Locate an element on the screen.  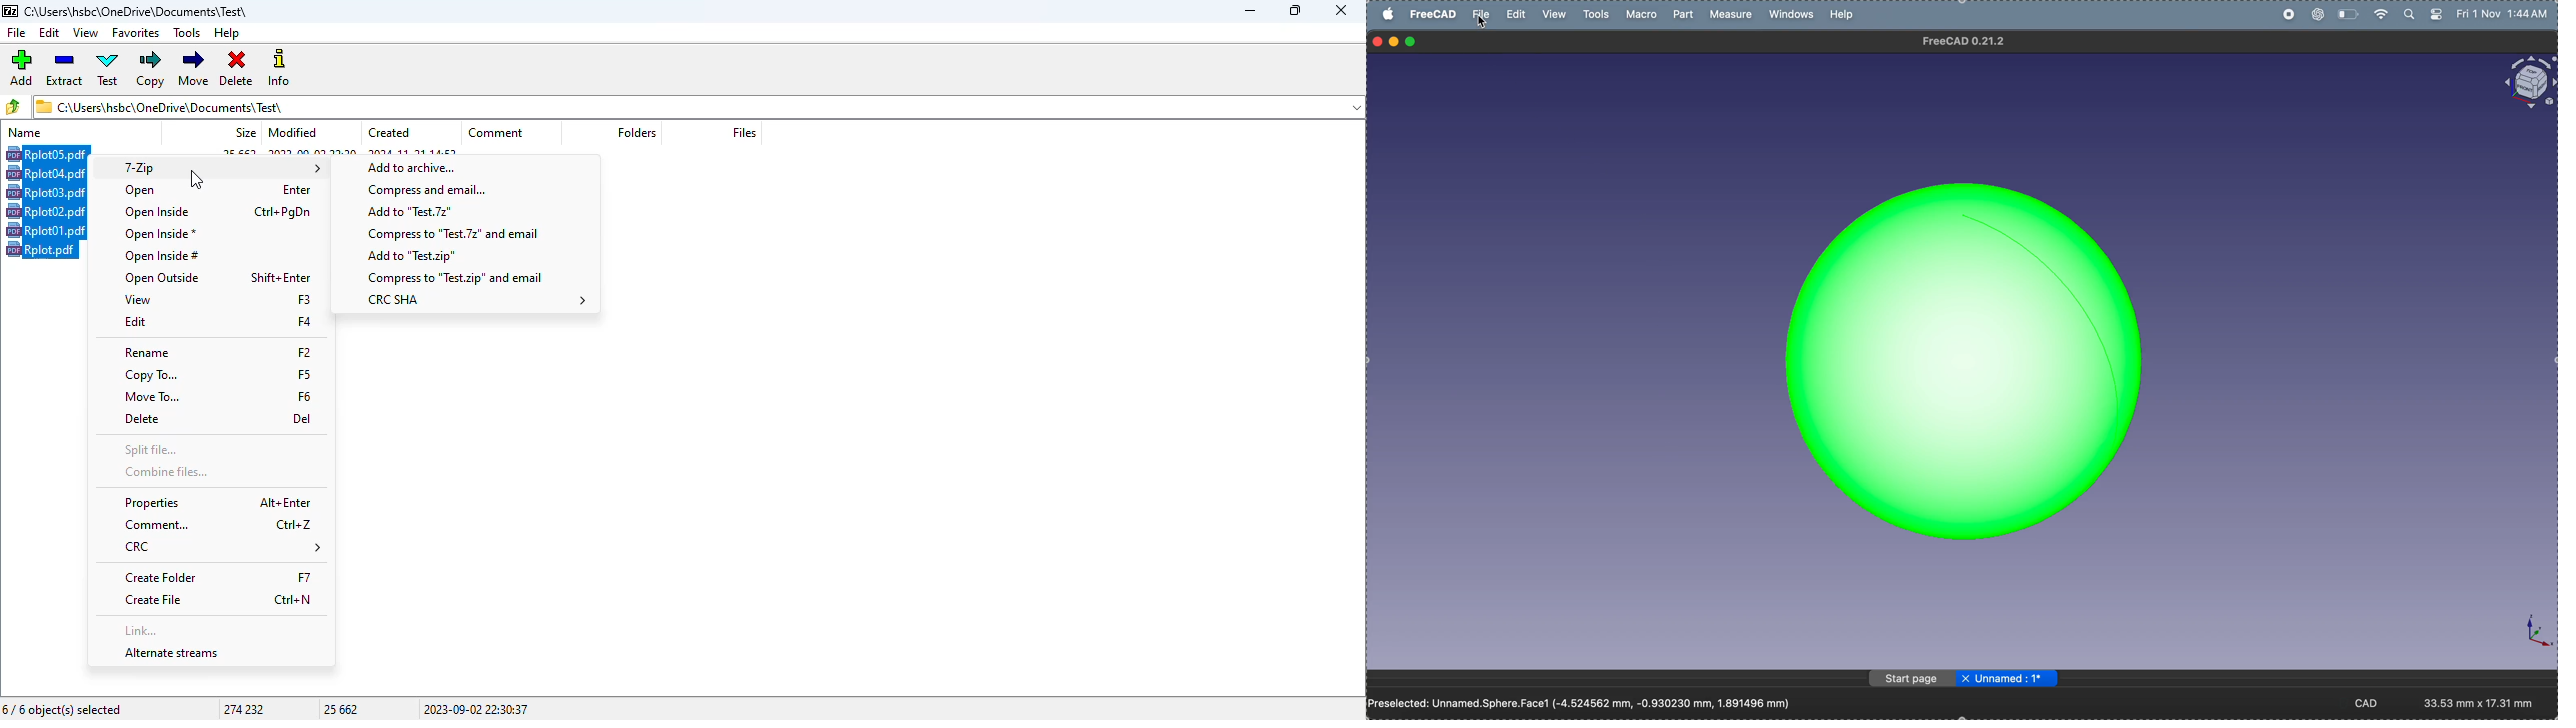
minimize is located at coordinates (1249, 11).